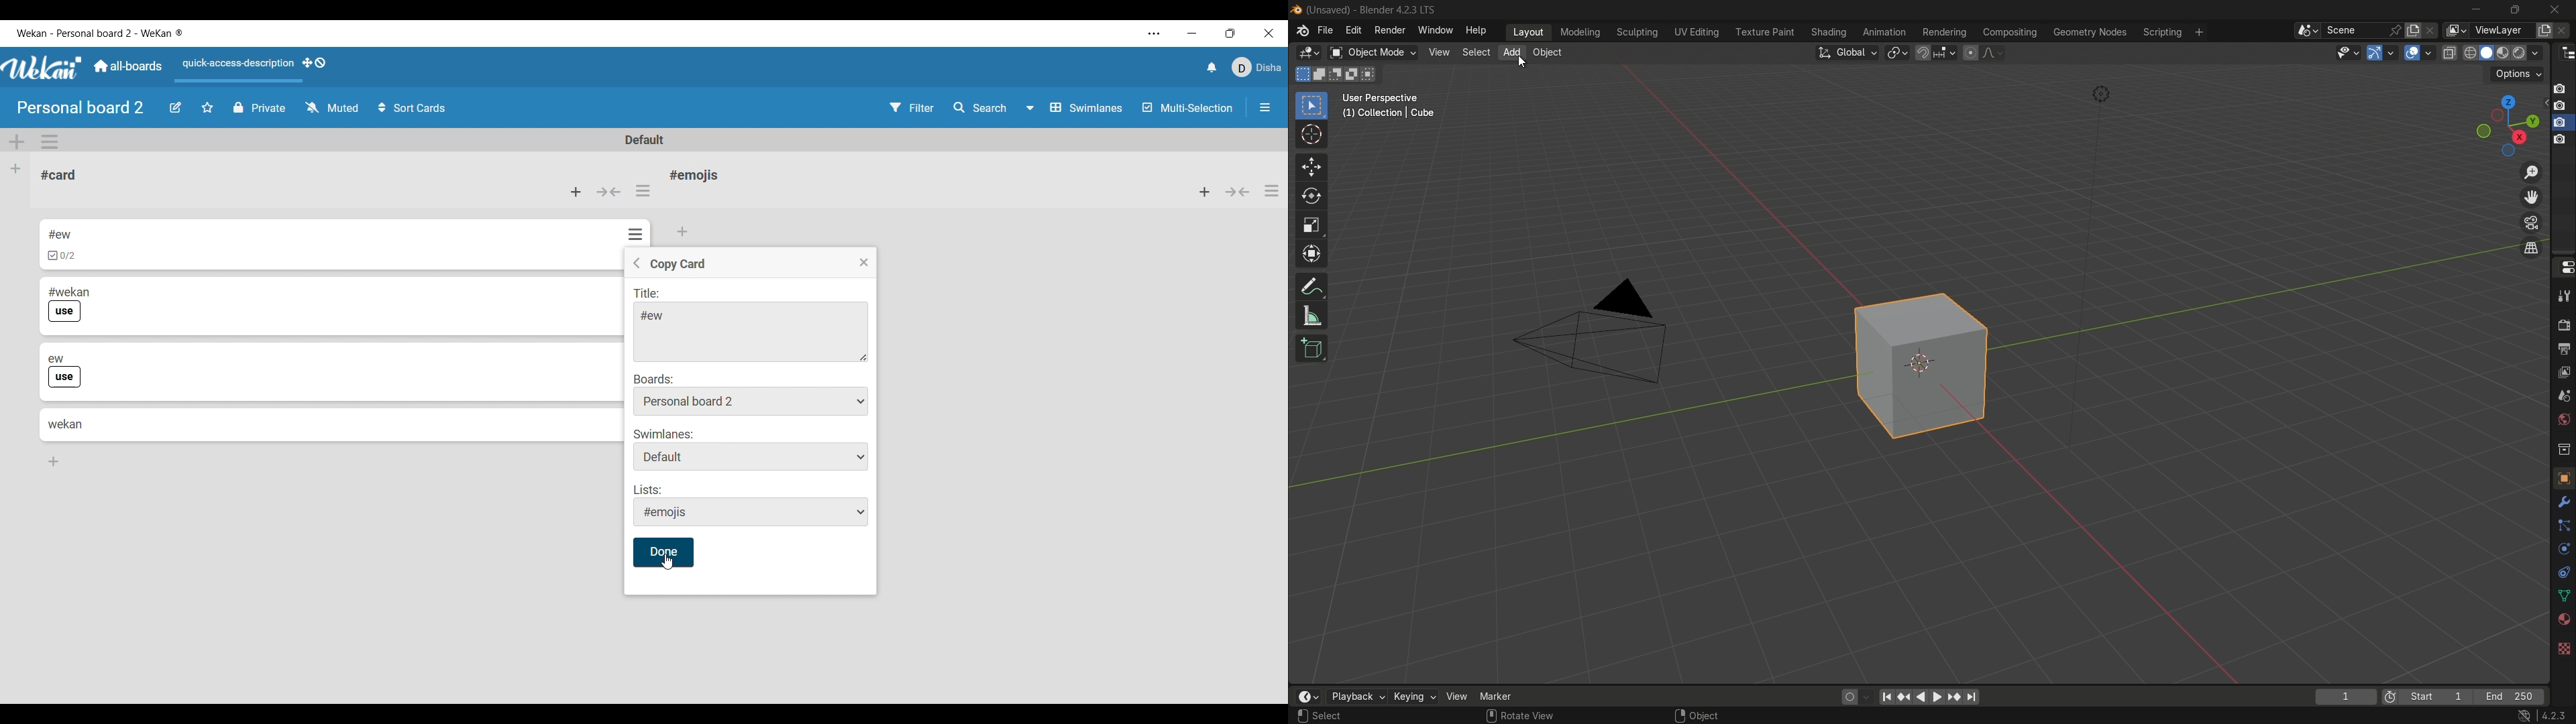 The image size is (2576, 728). Describe the element at coordinates (980, 108) in the screenshot. I see `Search ` at that location.